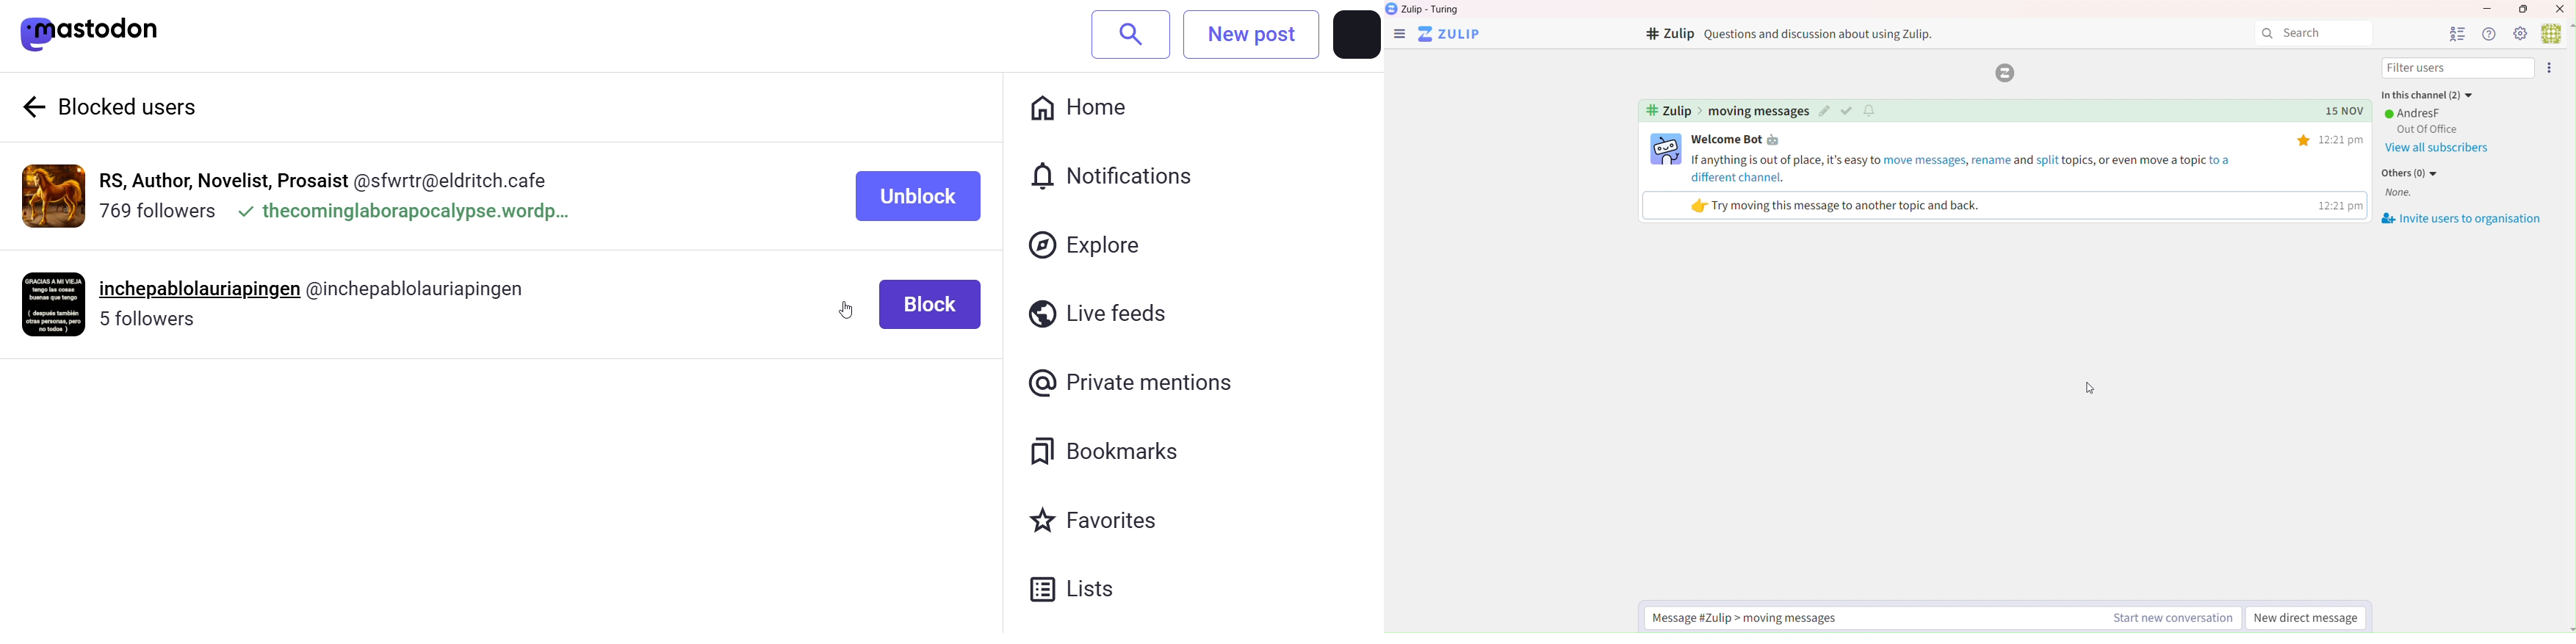  What do you see at coordinates (930, 302) in the screenshot?
I see `block` at bounding box center [930, 302].